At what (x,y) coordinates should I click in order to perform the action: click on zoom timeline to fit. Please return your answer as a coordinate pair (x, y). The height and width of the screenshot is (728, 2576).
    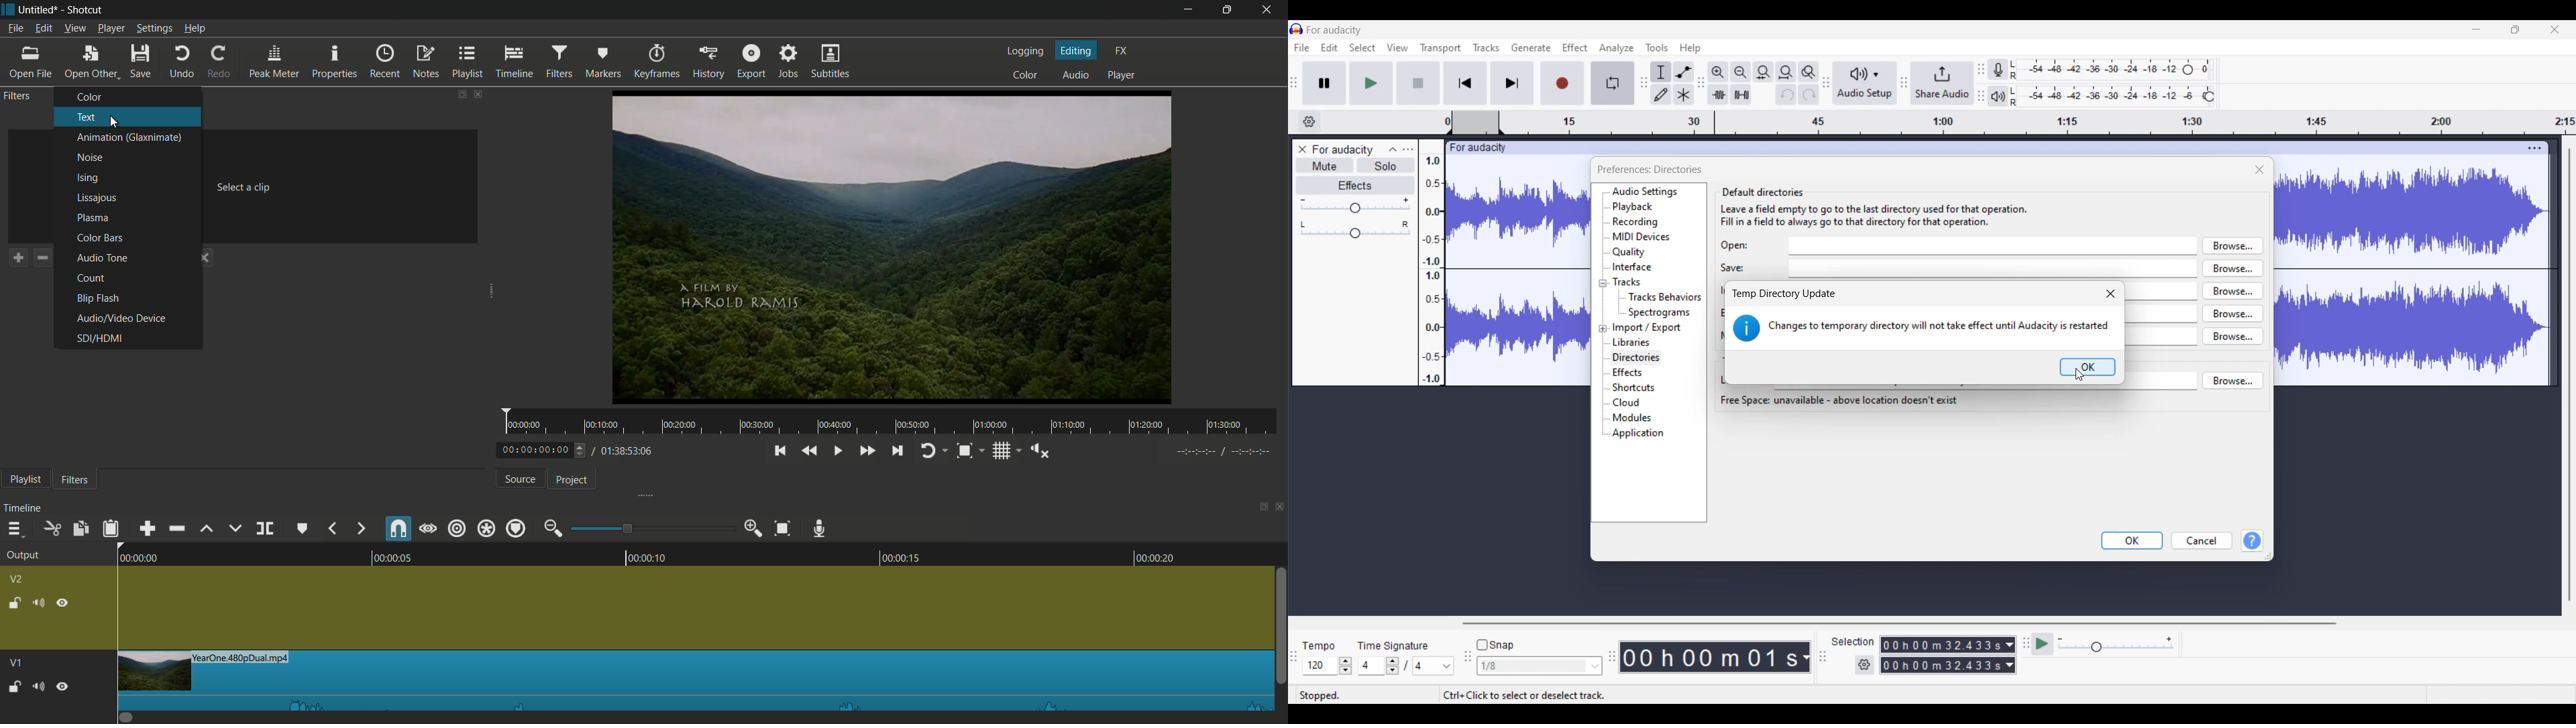
    Looking at the image, I should click on (782, 529).